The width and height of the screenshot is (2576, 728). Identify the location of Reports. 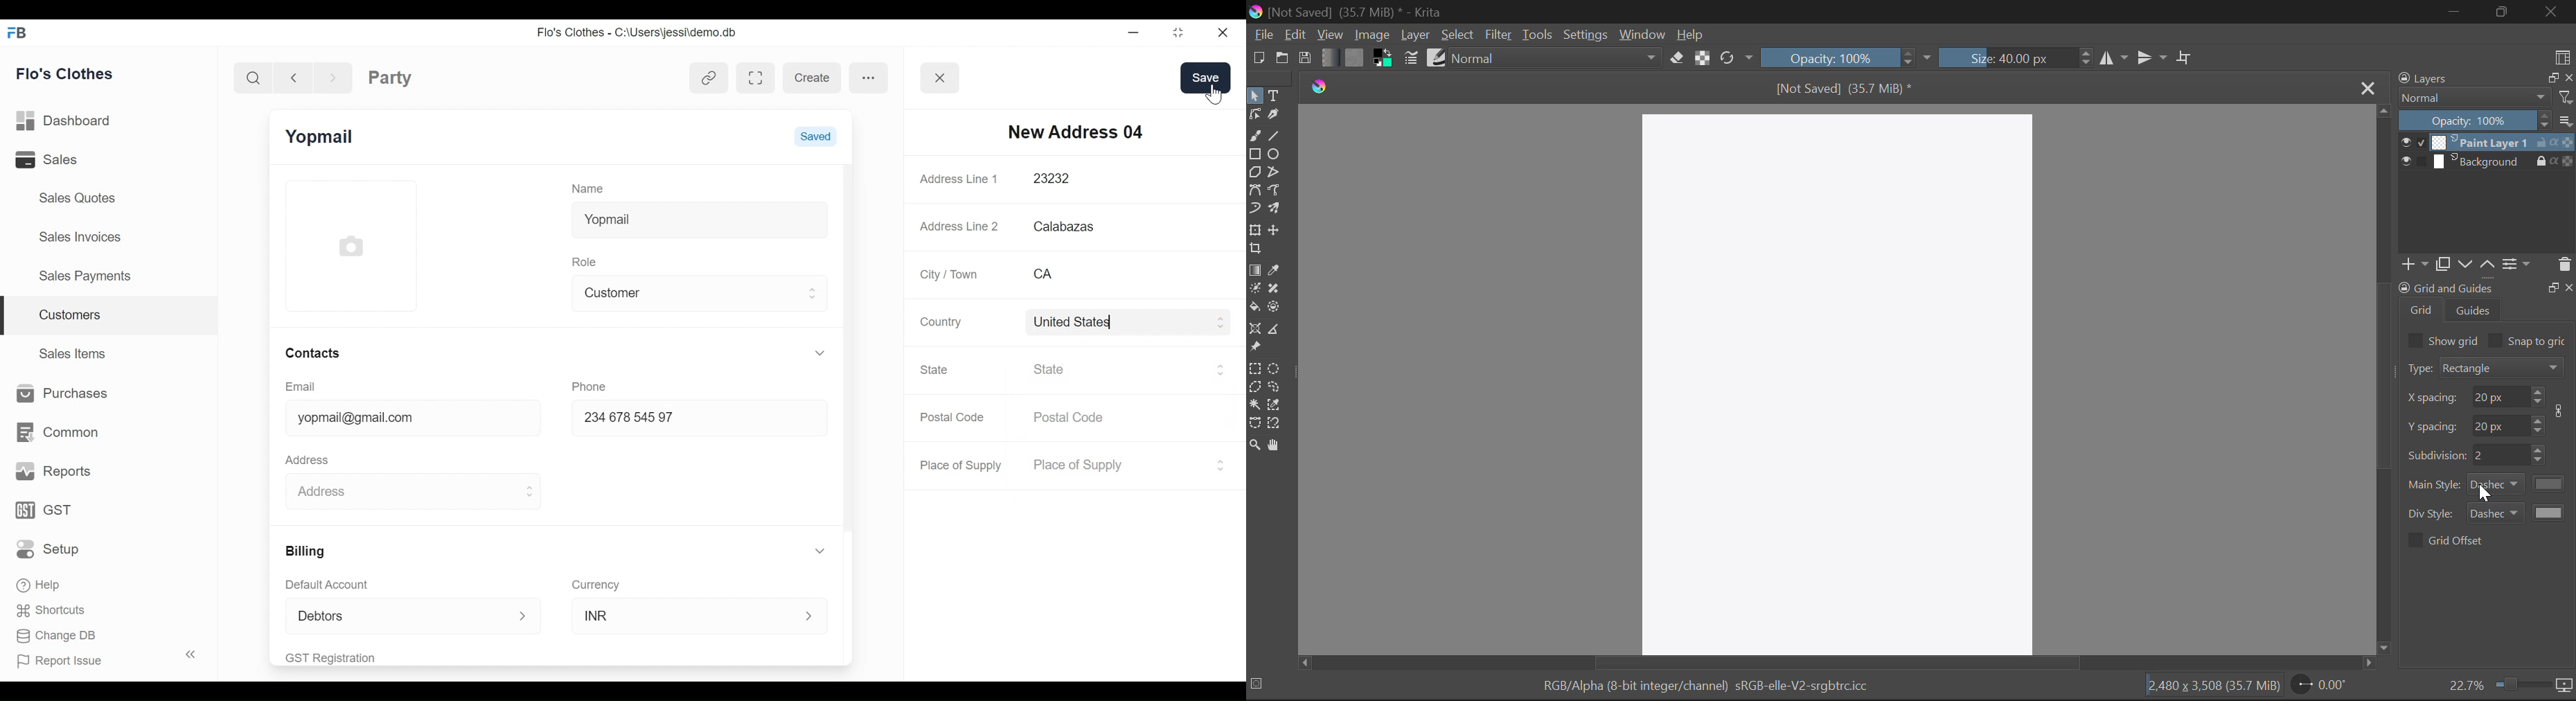
(55, 472).